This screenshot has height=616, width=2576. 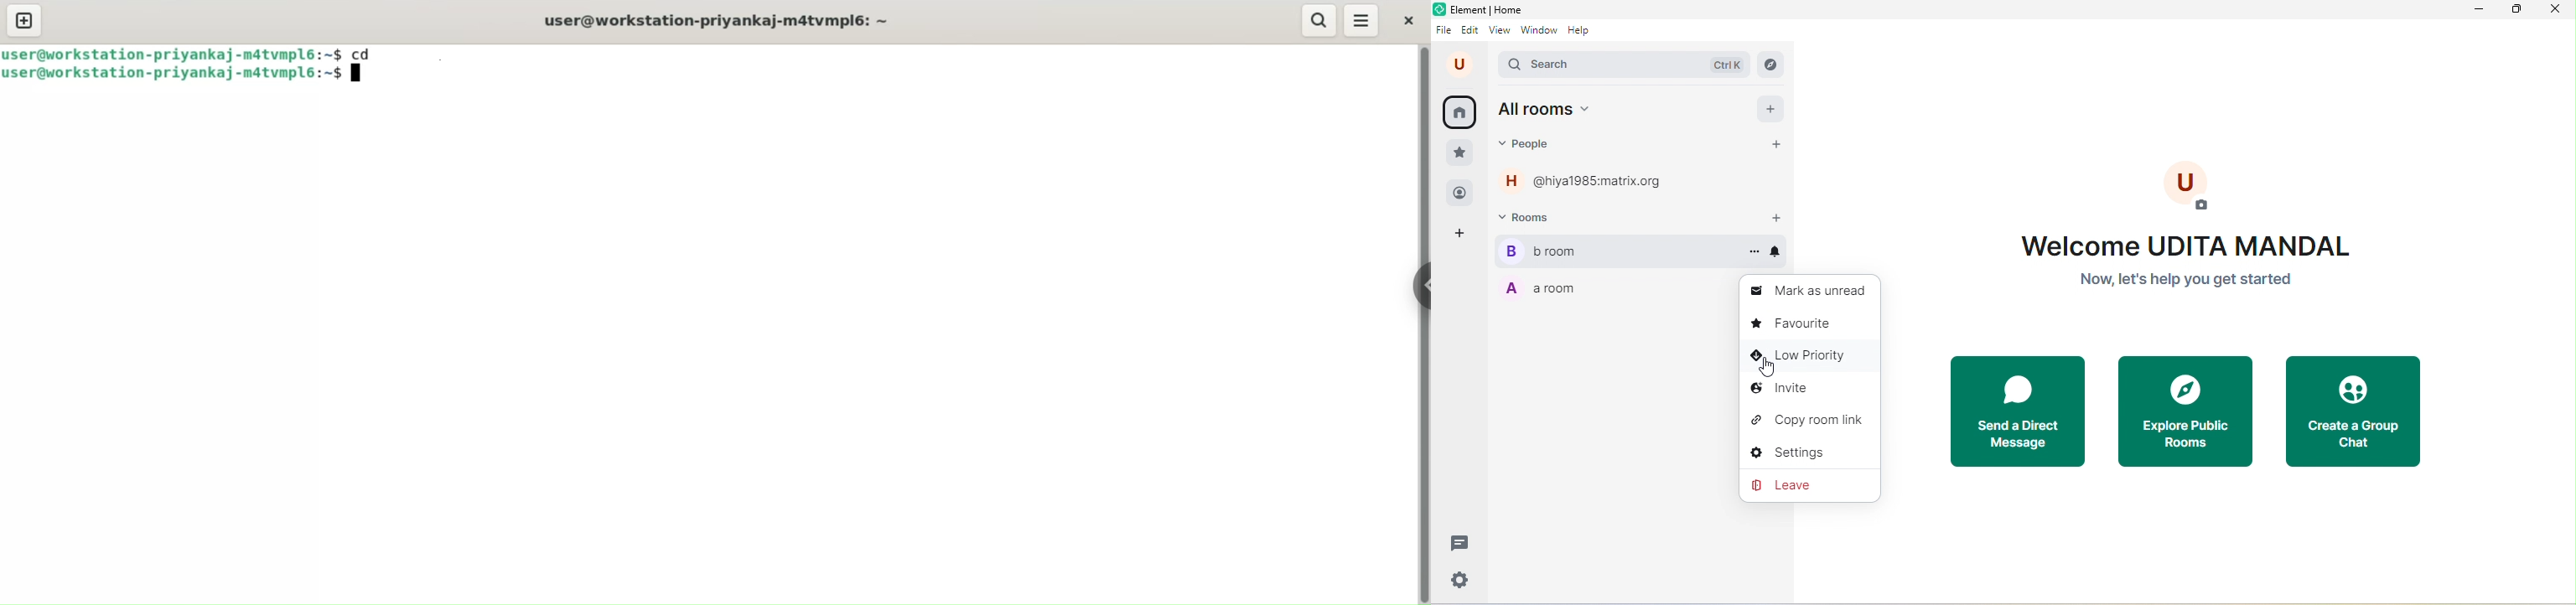 I want to click on edit, so click(x=1469, y=31).